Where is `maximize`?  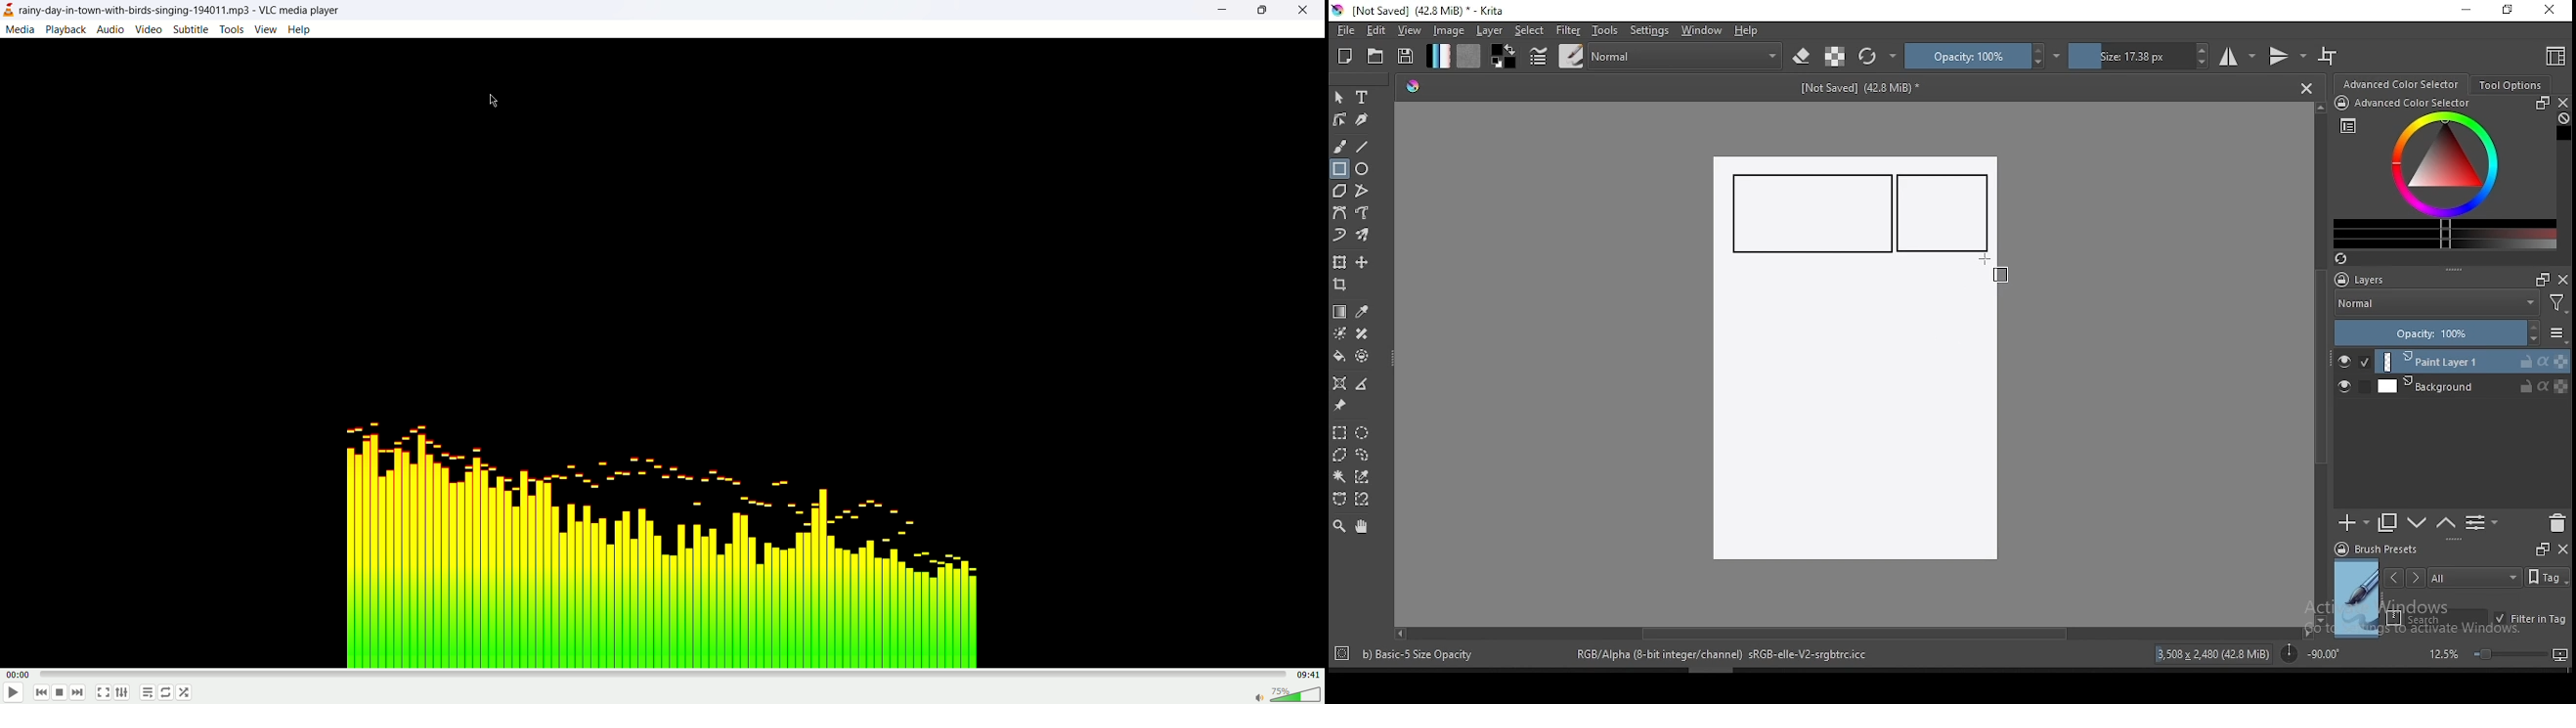 maximize is located at coordinates (1262, 10).